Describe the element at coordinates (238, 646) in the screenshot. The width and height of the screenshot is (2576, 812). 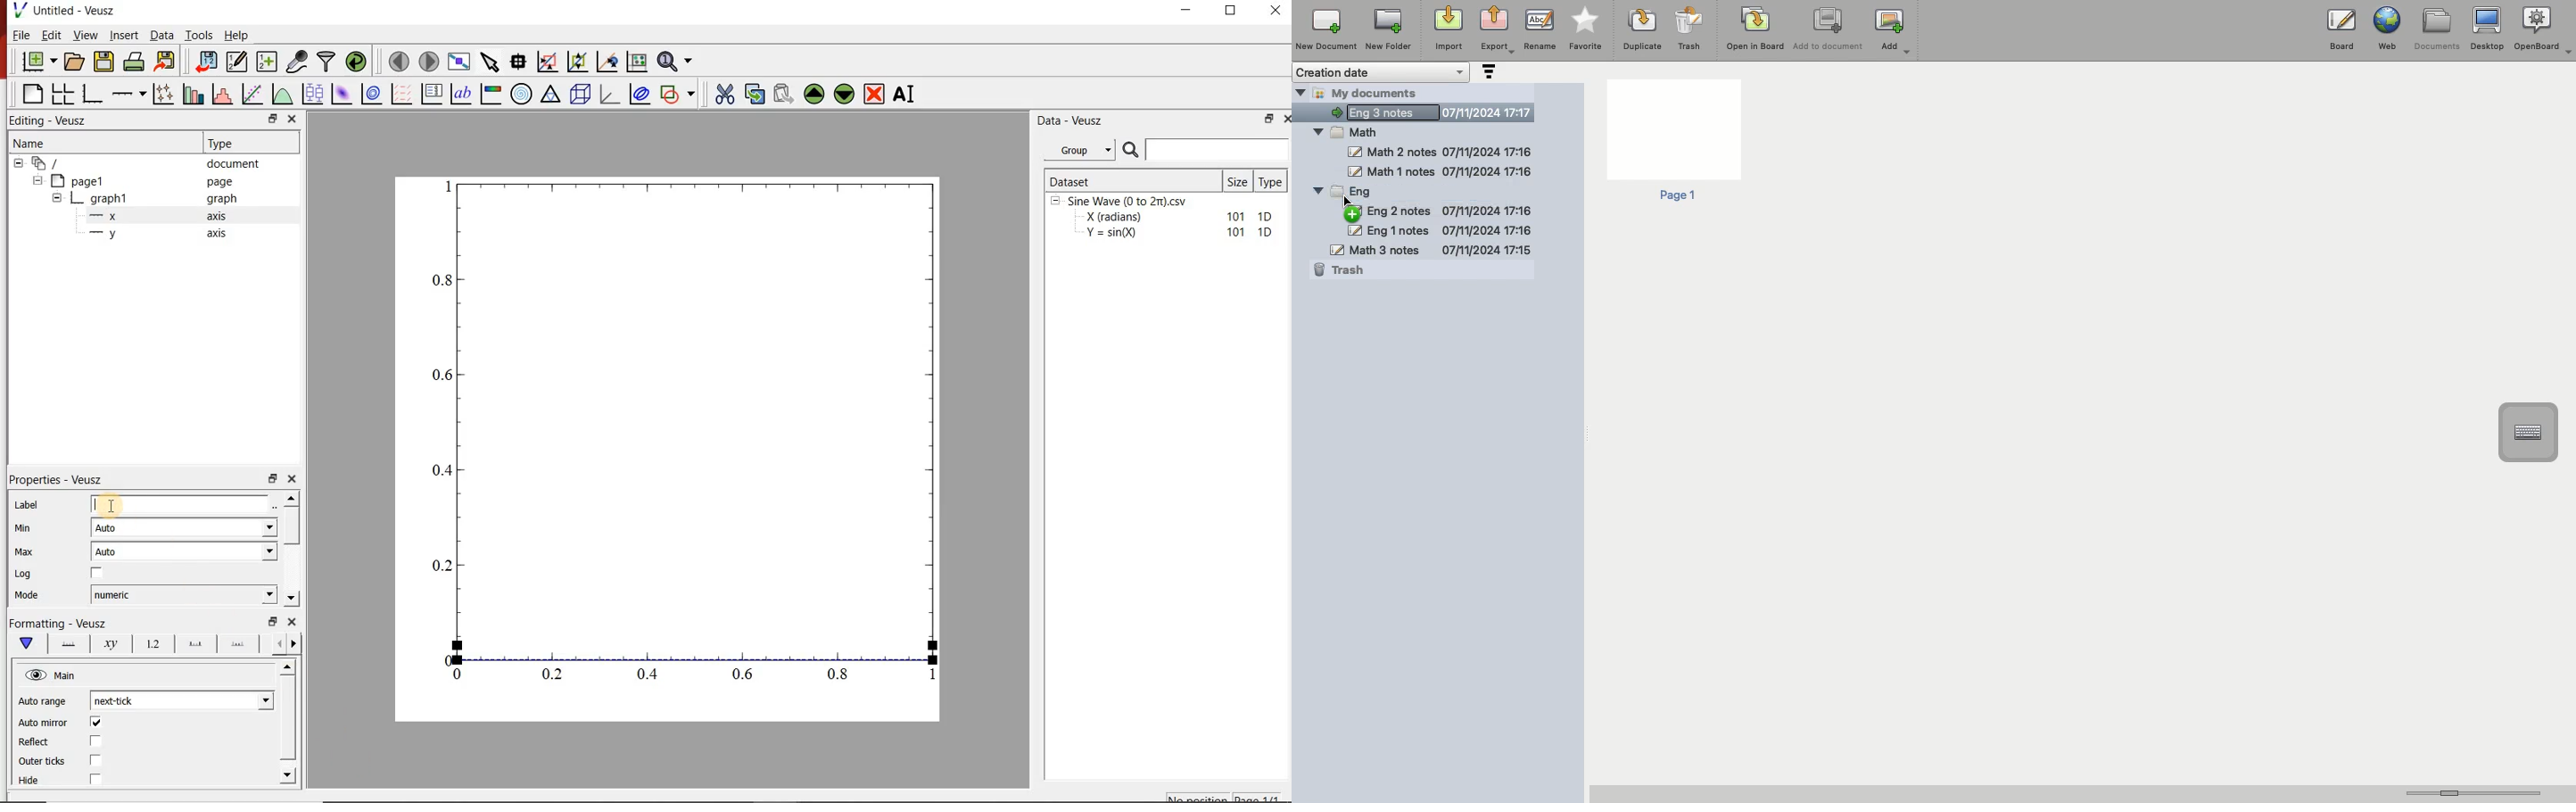
I see `options` at that location.